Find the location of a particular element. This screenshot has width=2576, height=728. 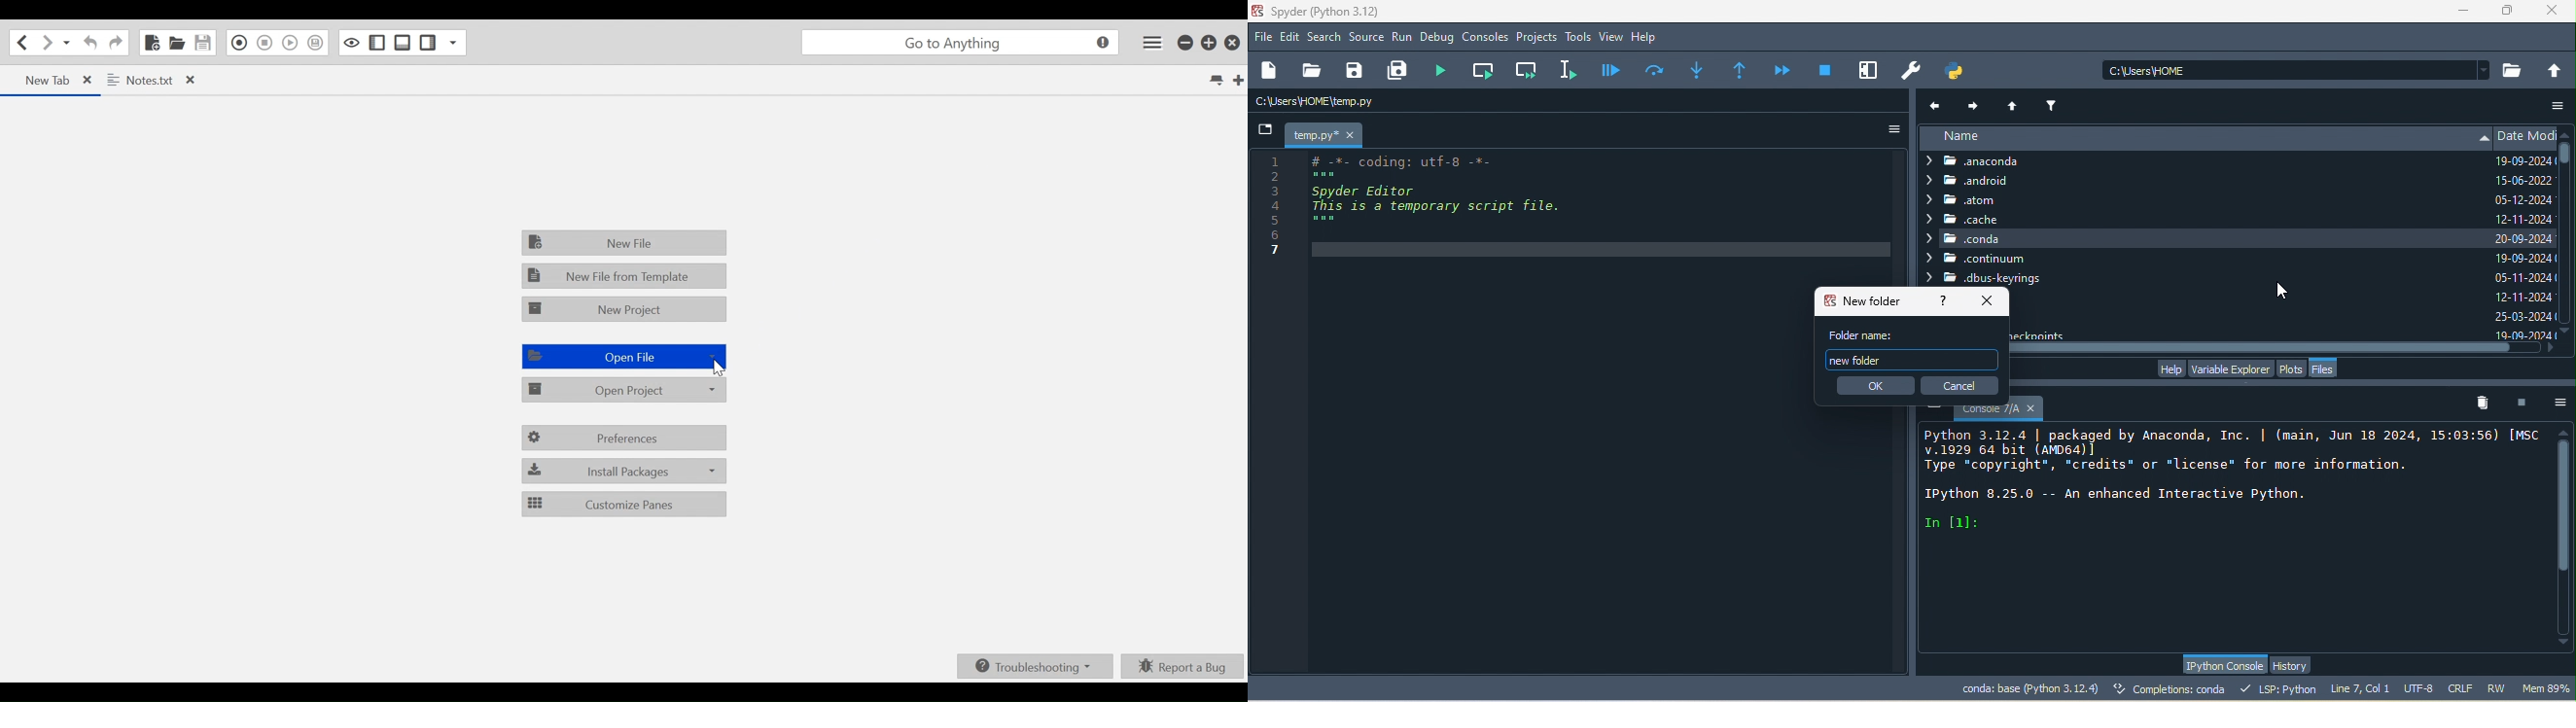

browse is located at coordinates (2514, 70).